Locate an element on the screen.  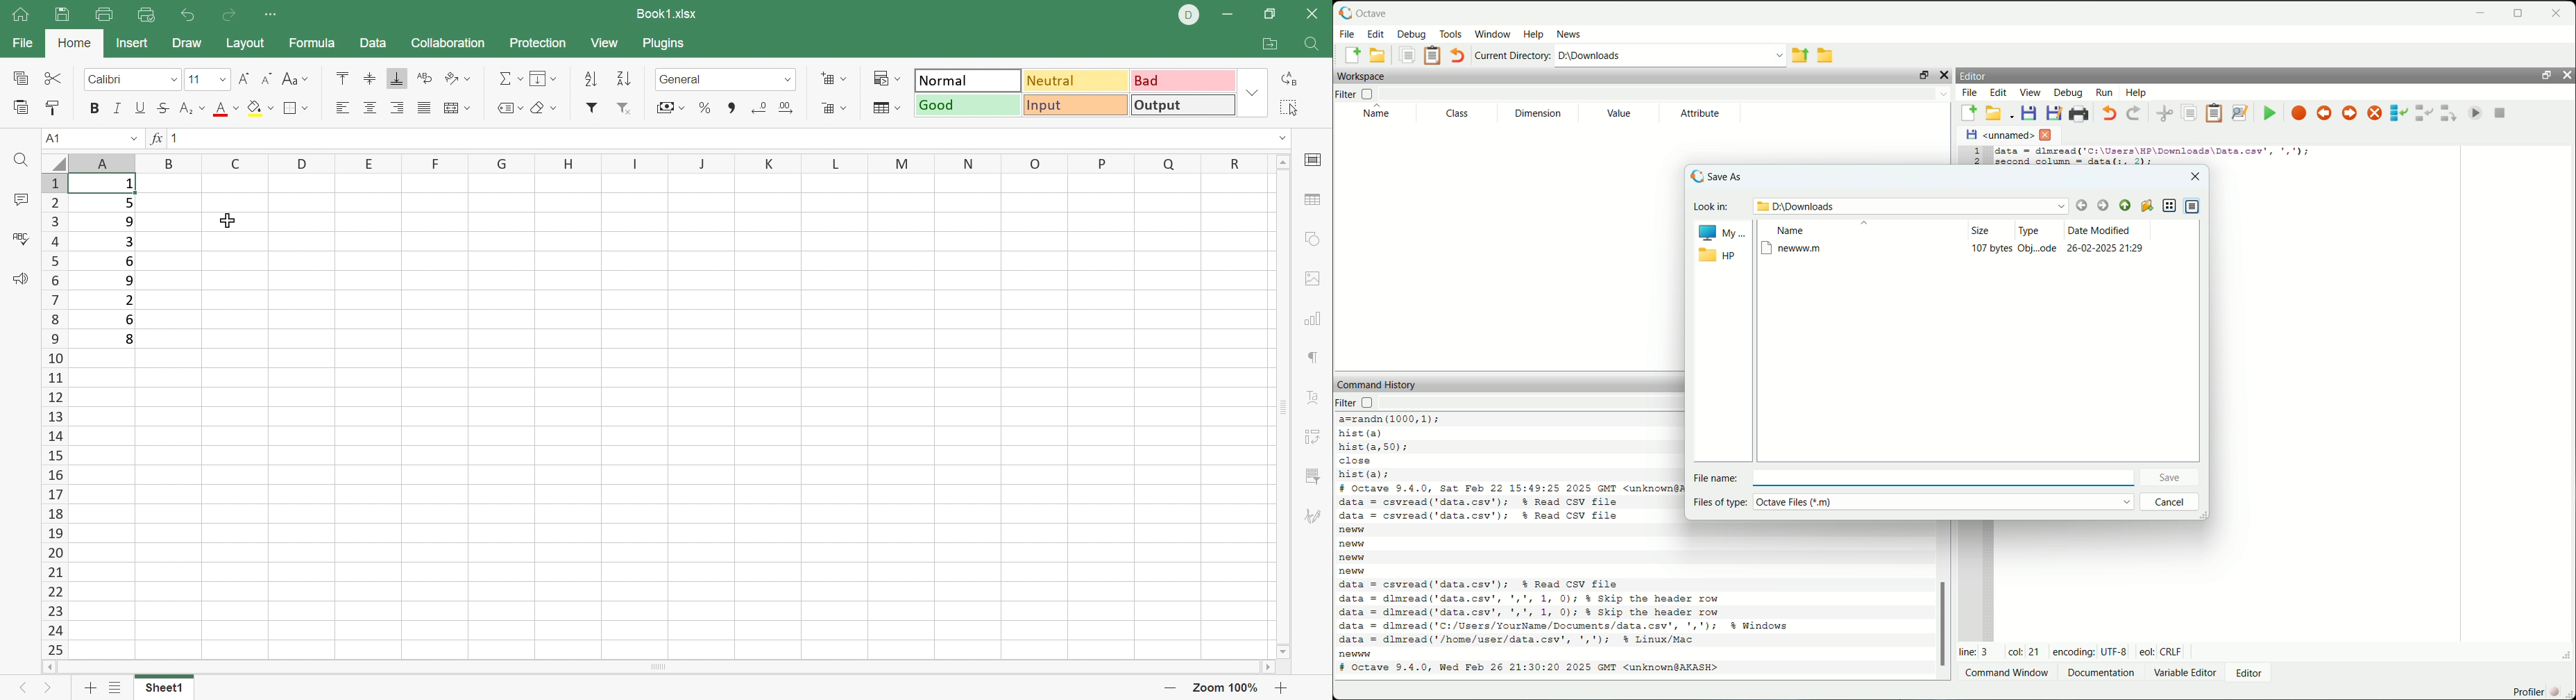
back is located at coordinates (2082, 204).